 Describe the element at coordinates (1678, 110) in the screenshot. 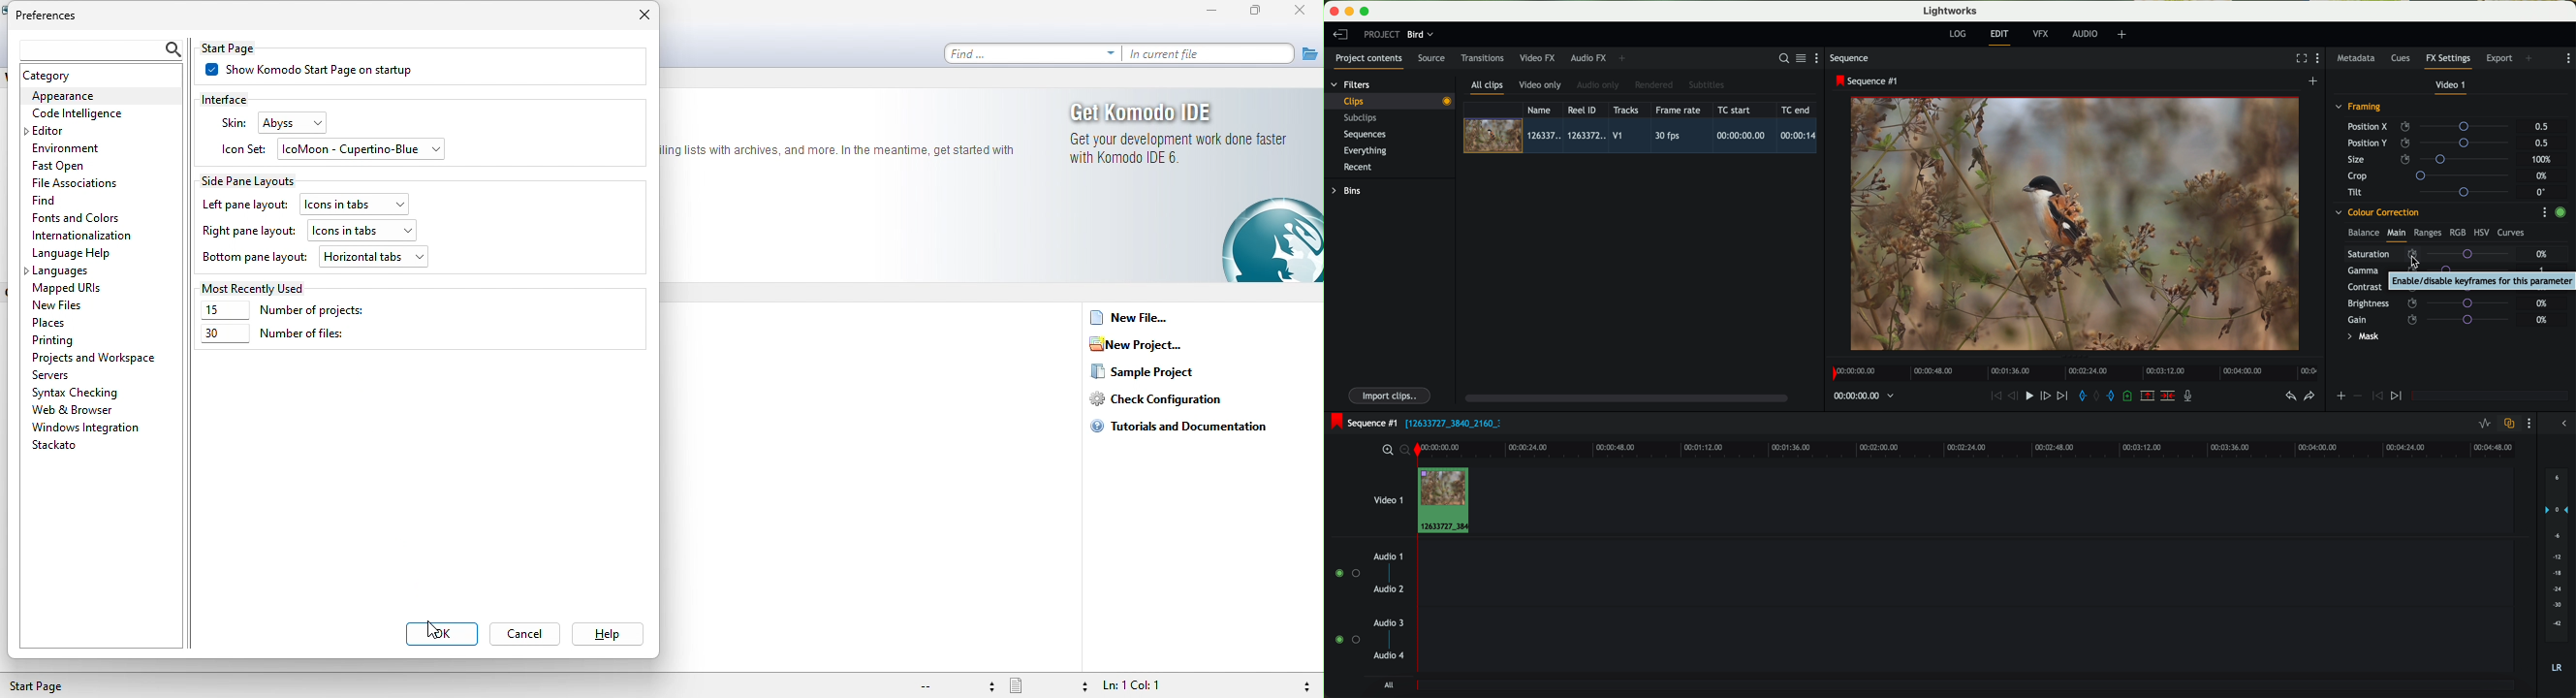

I see `frame rate` at that location.